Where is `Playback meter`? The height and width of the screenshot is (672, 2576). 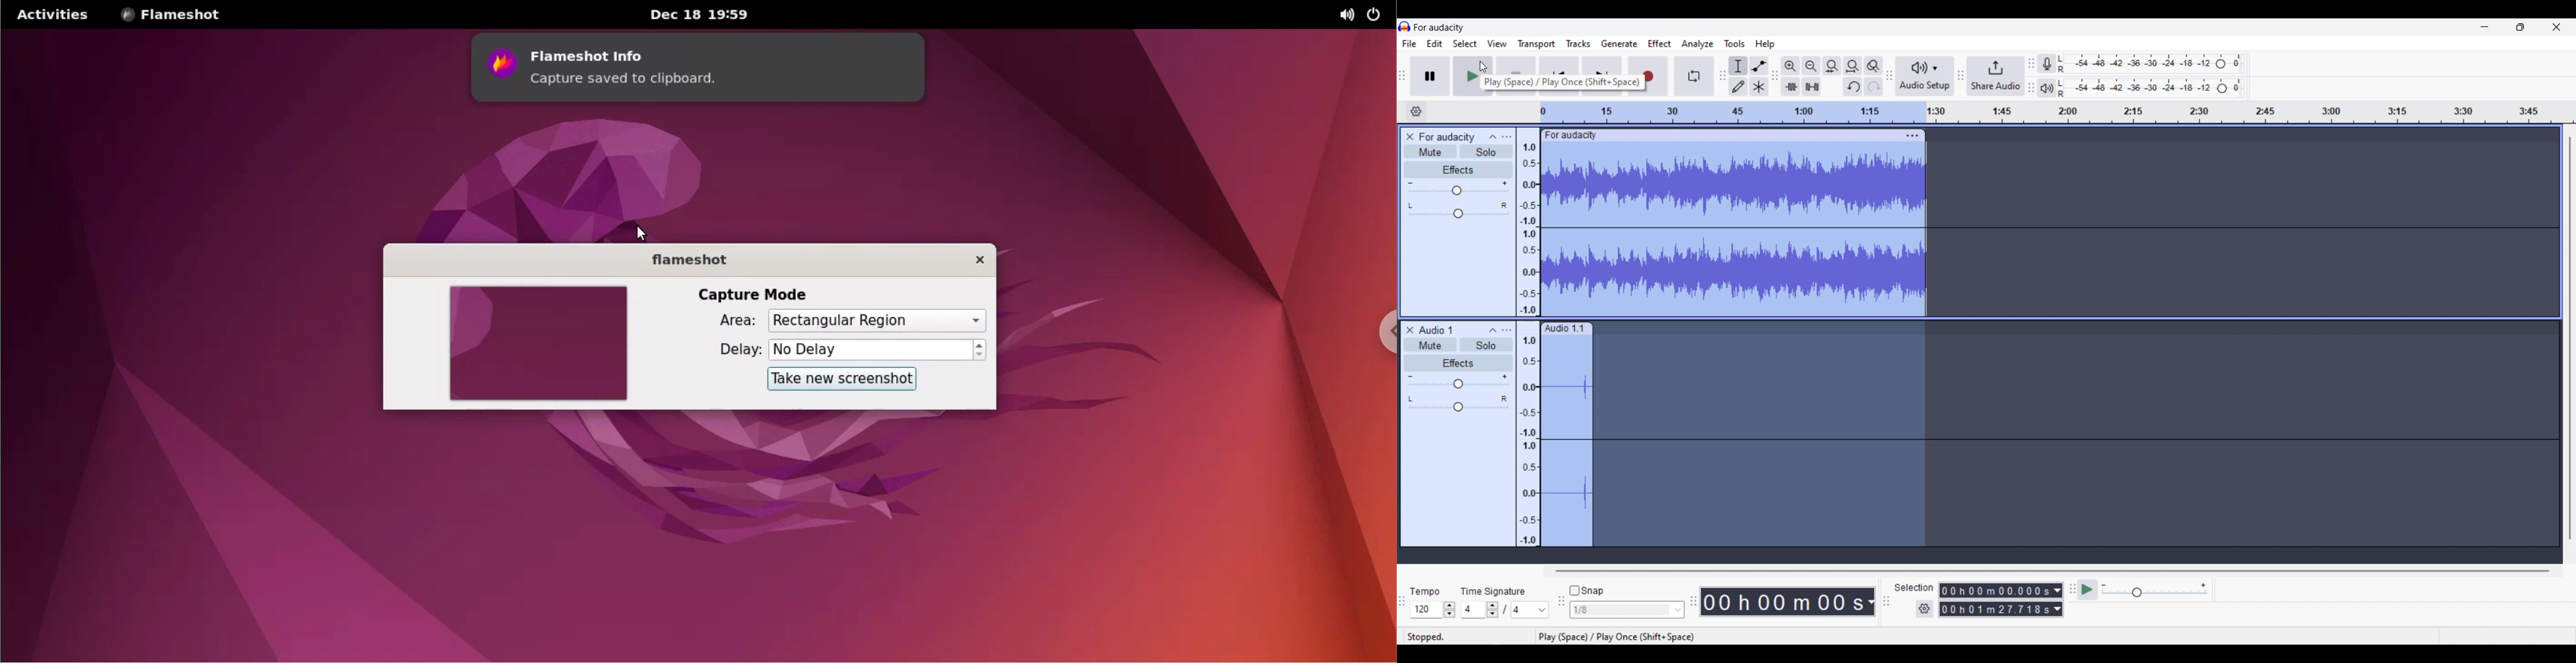
Playback meter is located at coordinates (2047, 88).